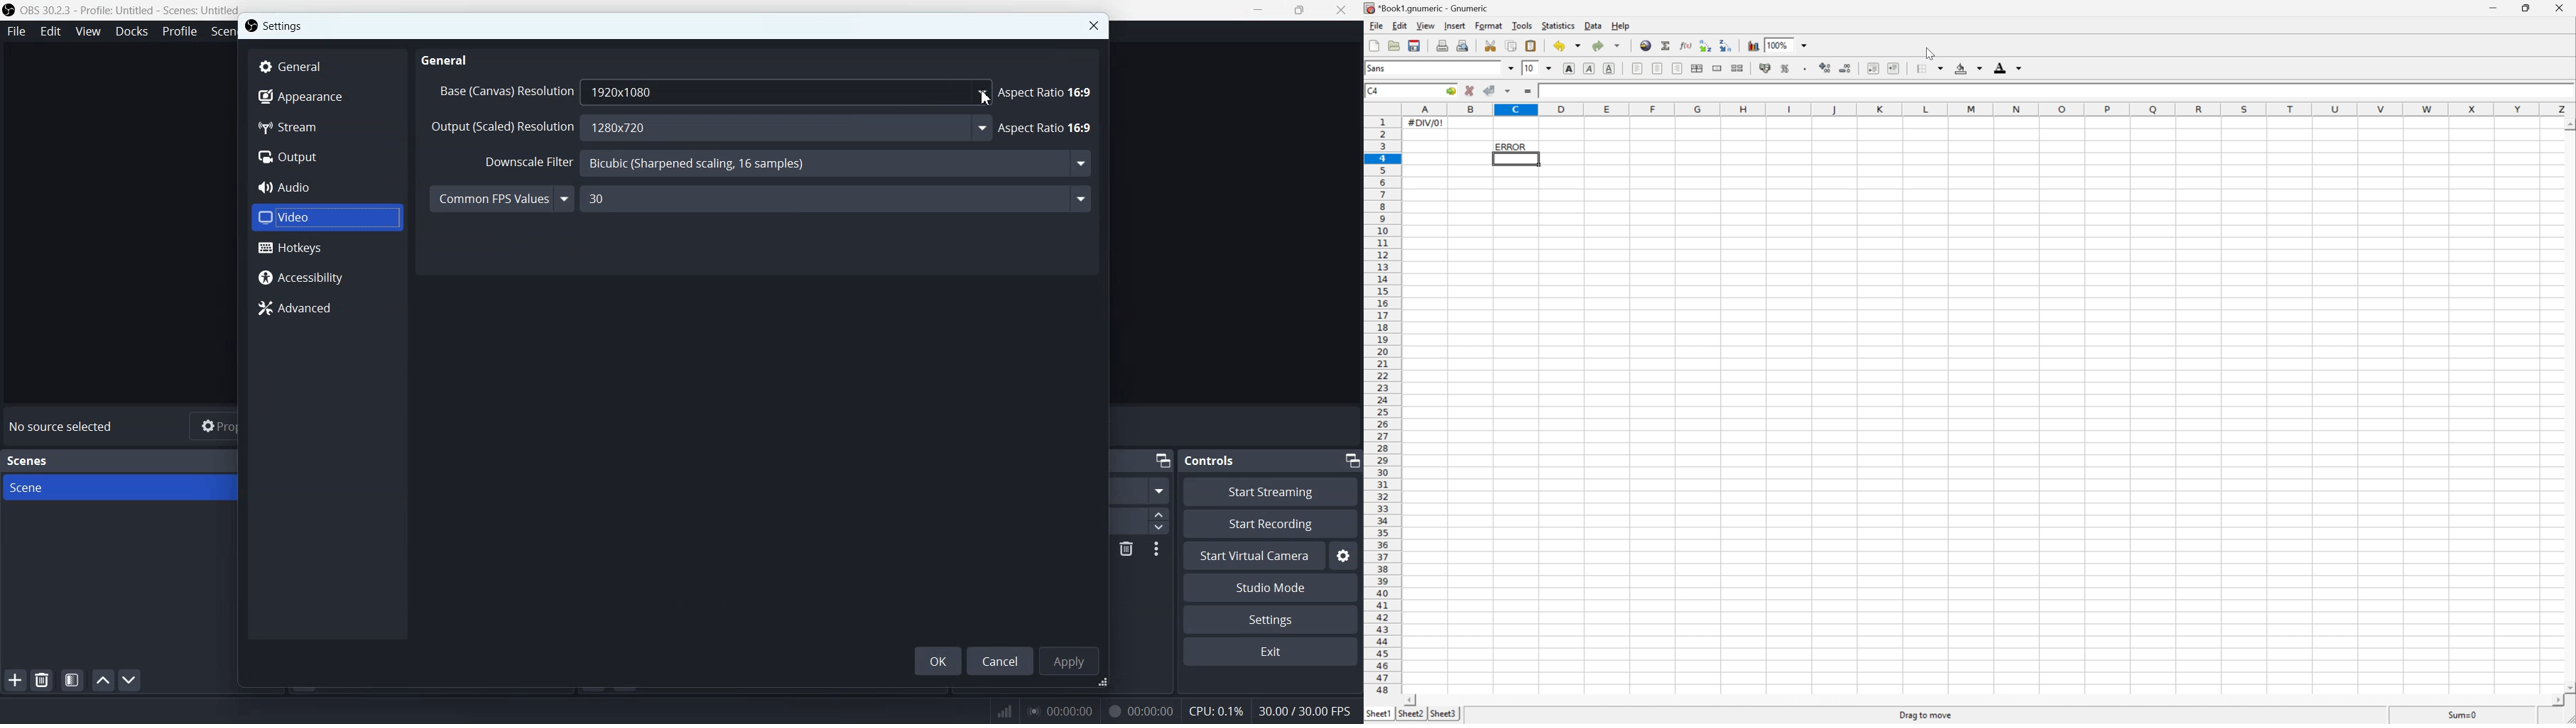 The image size is (2576, 728). Describe the element at coordinates (1940, 68) in the screenshot. I see `Drop down` at that location.